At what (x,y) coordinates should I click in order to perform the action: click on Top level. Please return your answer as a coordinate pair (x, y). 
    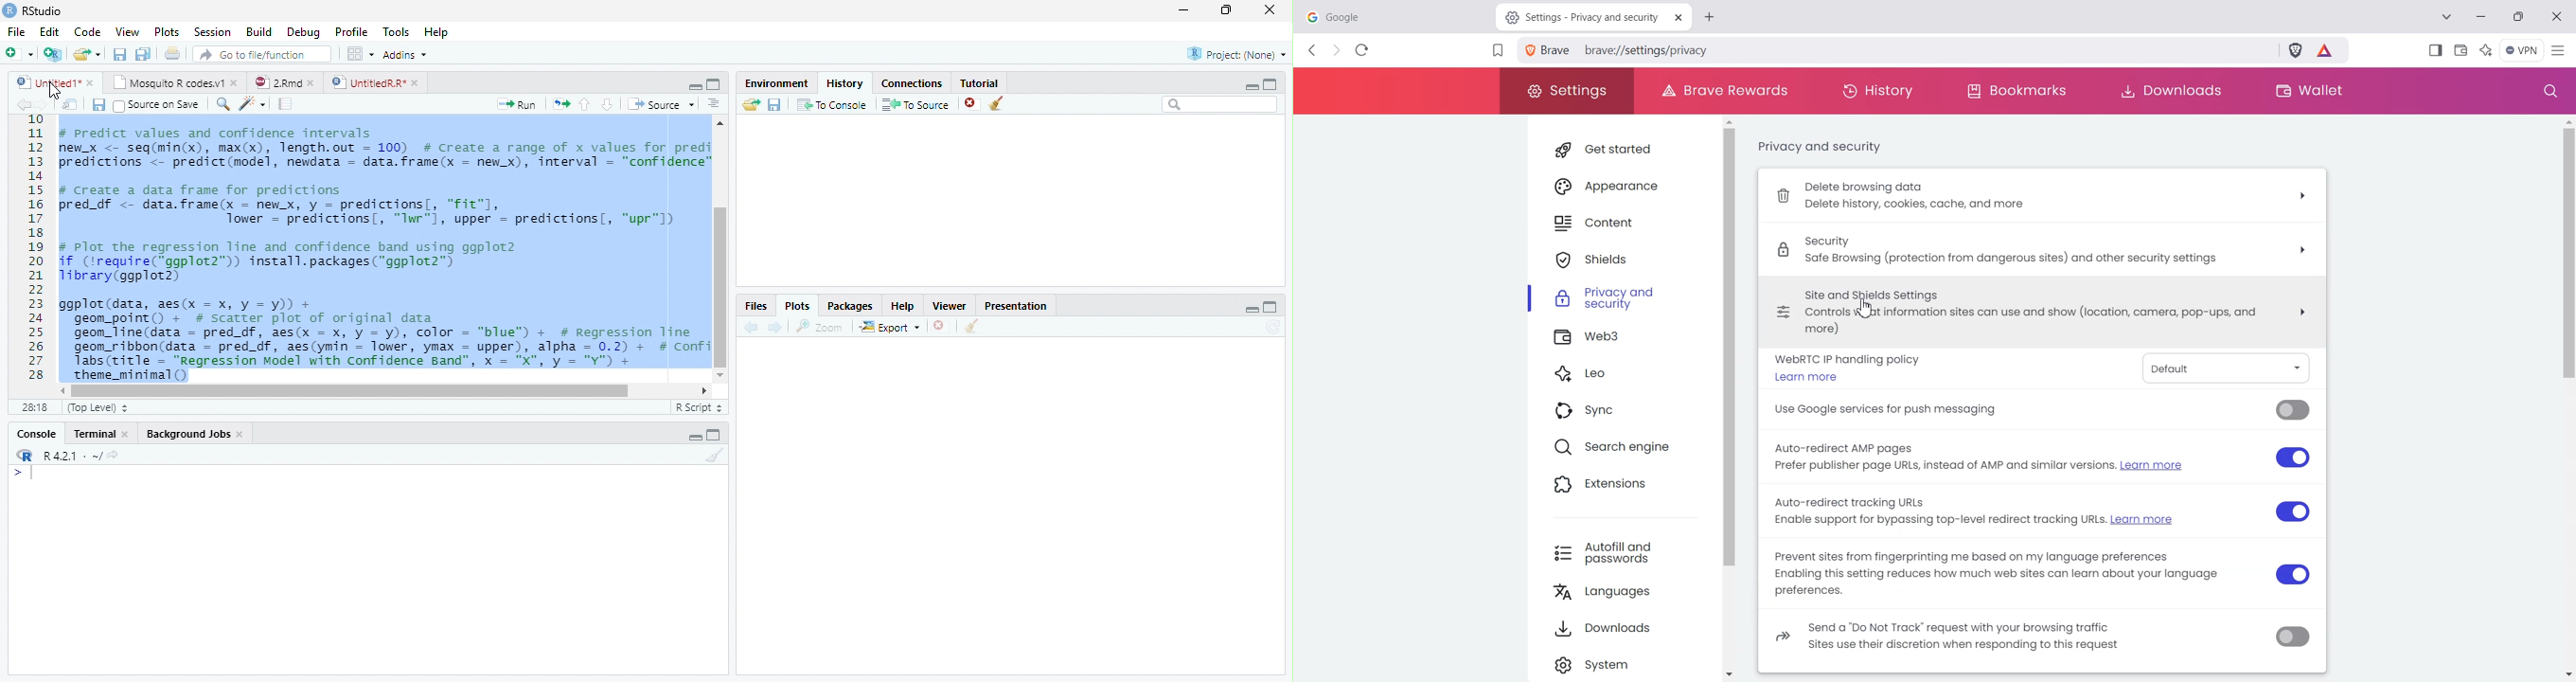
    Looking at the image, I should click on (97, 409).